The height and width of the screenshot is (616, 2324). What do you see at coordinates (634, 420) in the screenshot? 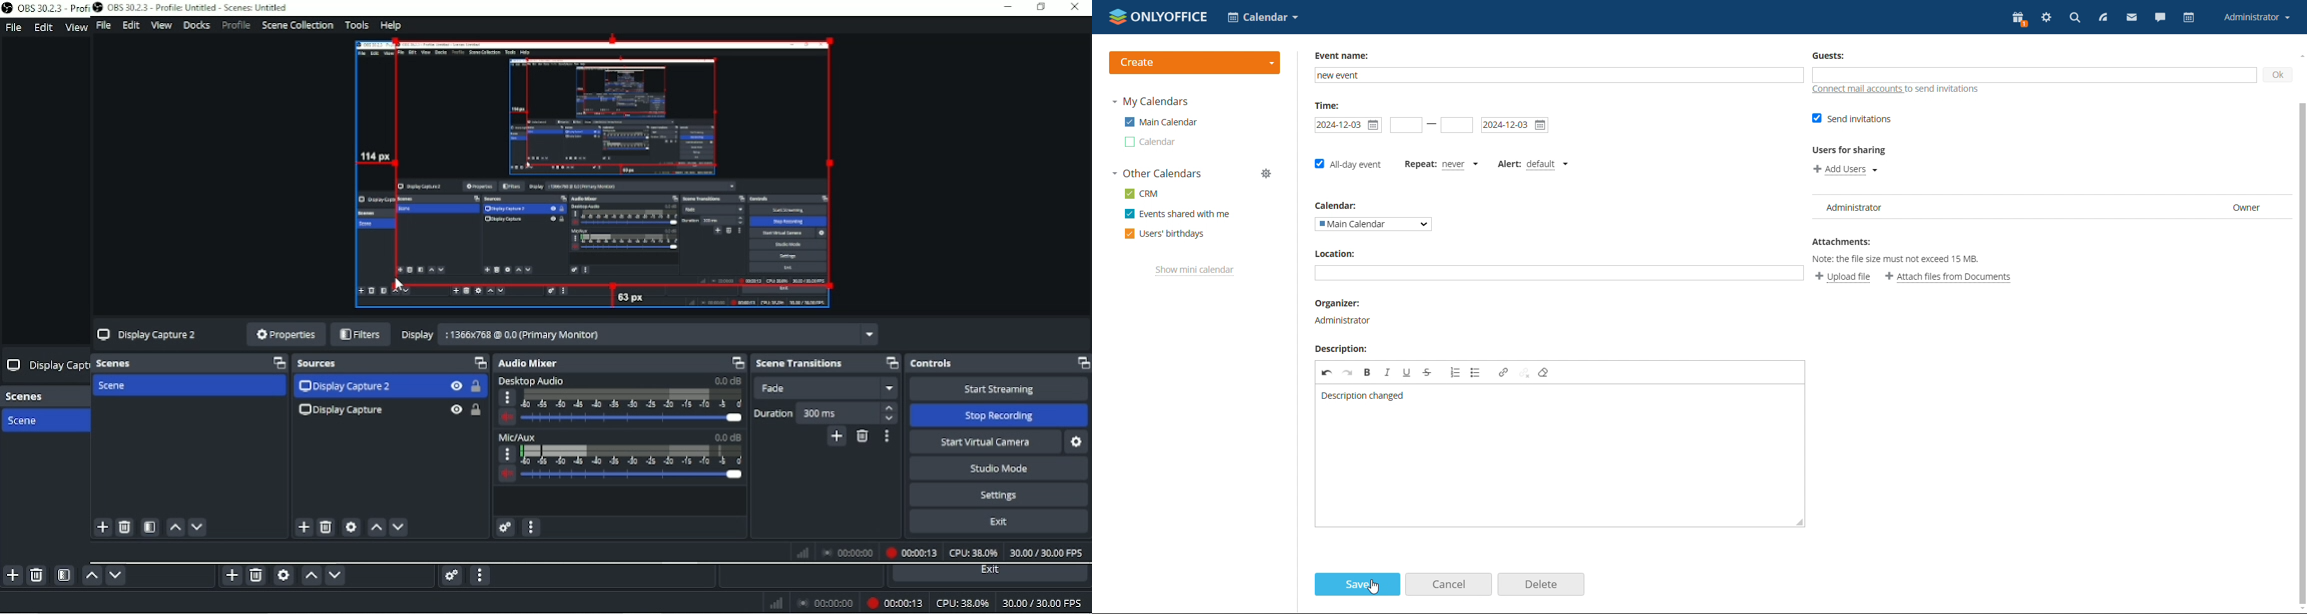
I see `slider` at bounding box center [634, 420].